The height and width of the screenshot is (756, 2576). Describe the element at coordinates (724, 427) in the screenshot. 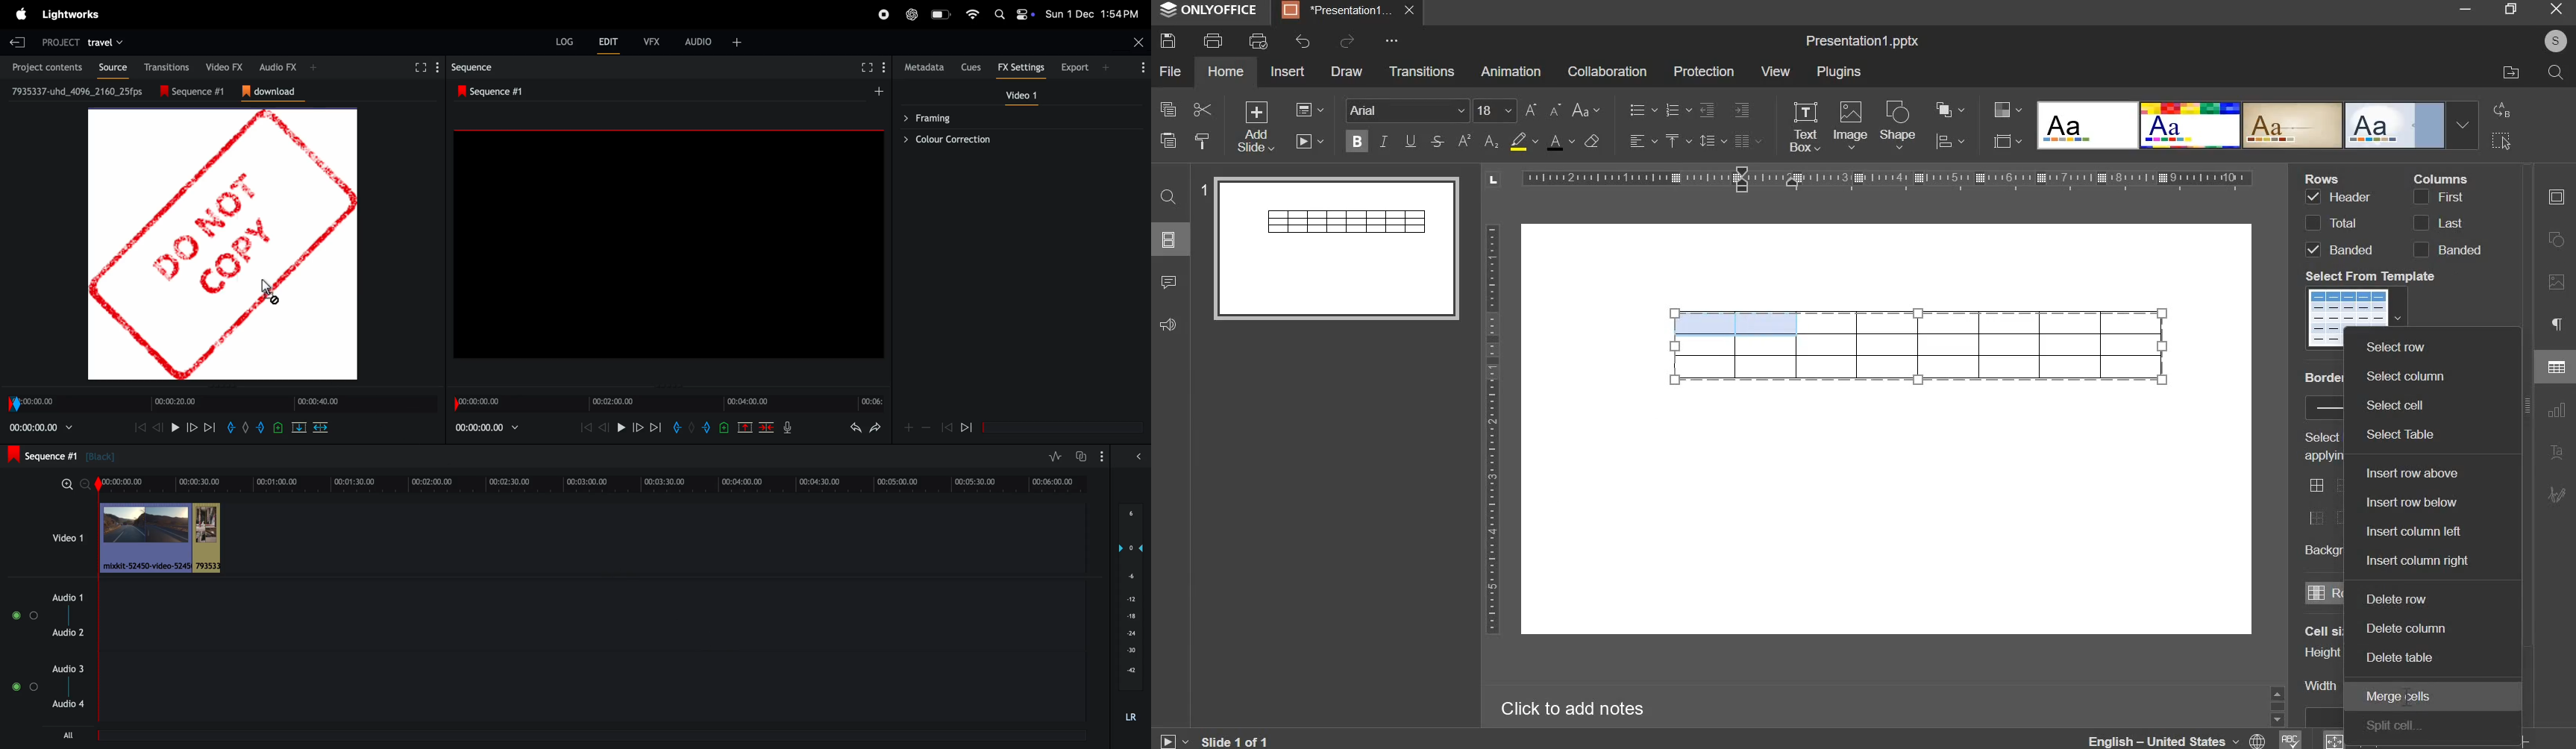

I see `add cue to current position` at that location.